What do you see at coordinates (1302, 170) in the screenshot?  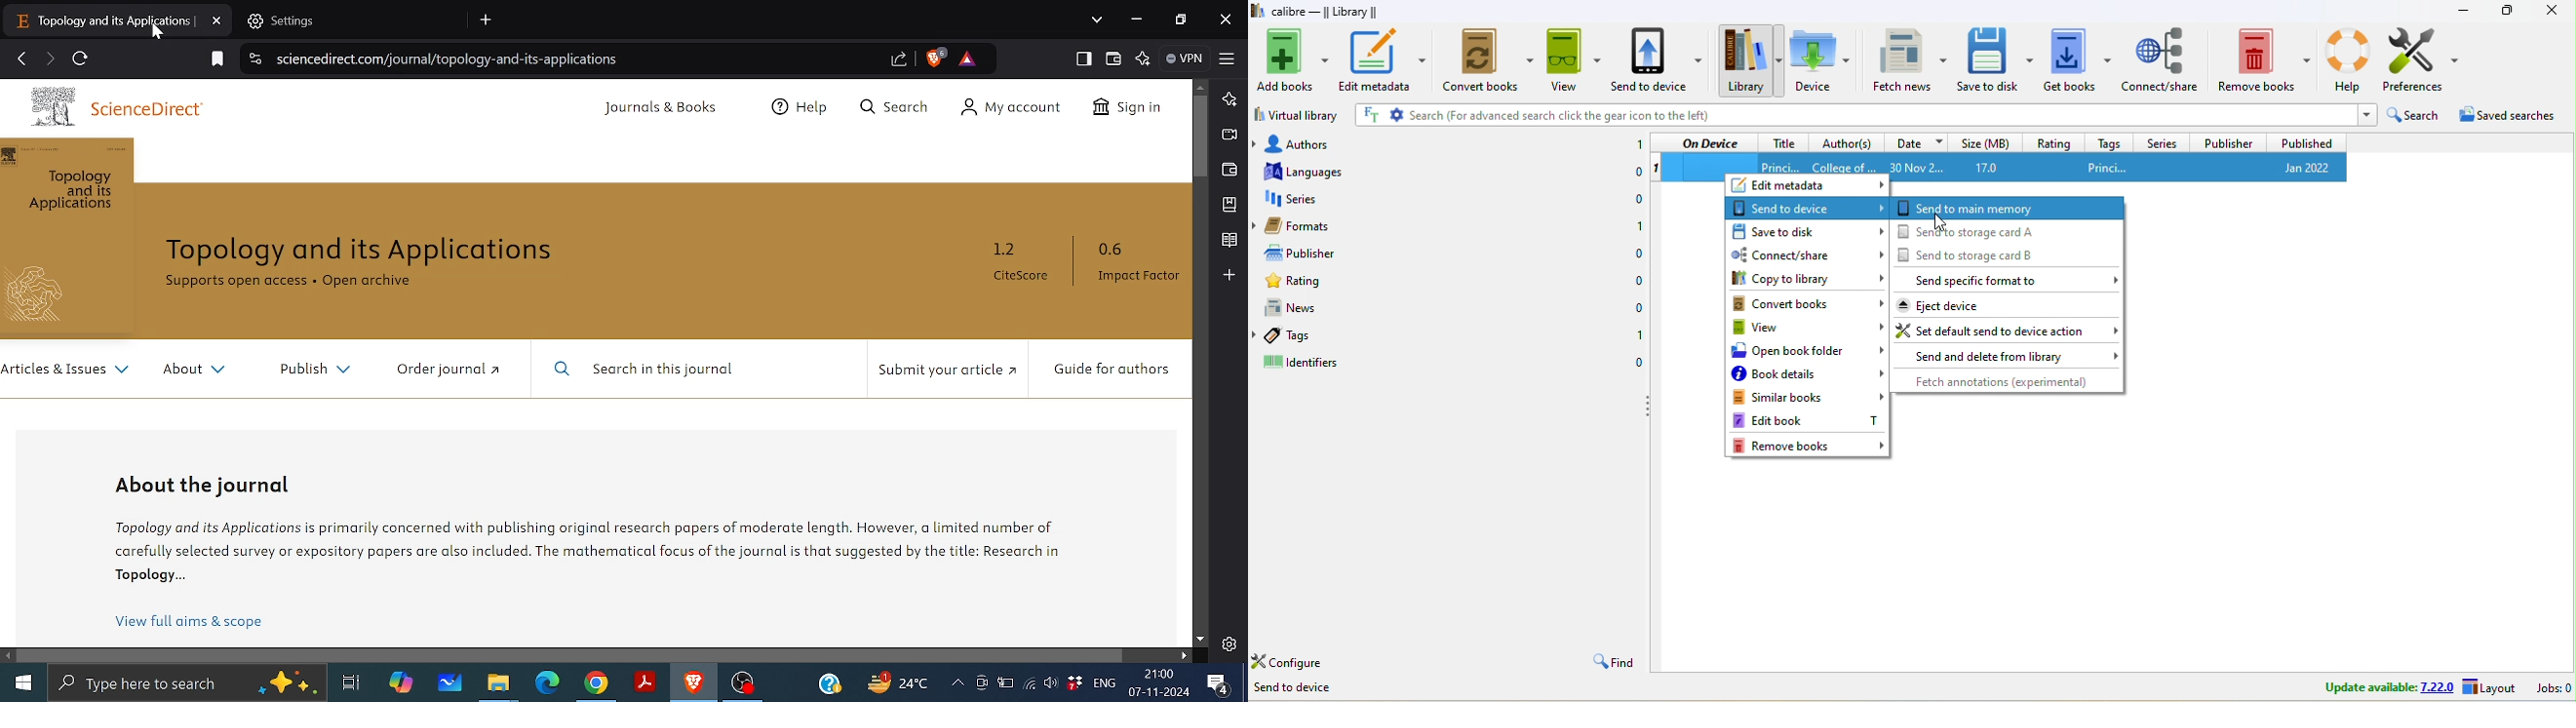 I see `languages` at bounding box center [1302, 170].